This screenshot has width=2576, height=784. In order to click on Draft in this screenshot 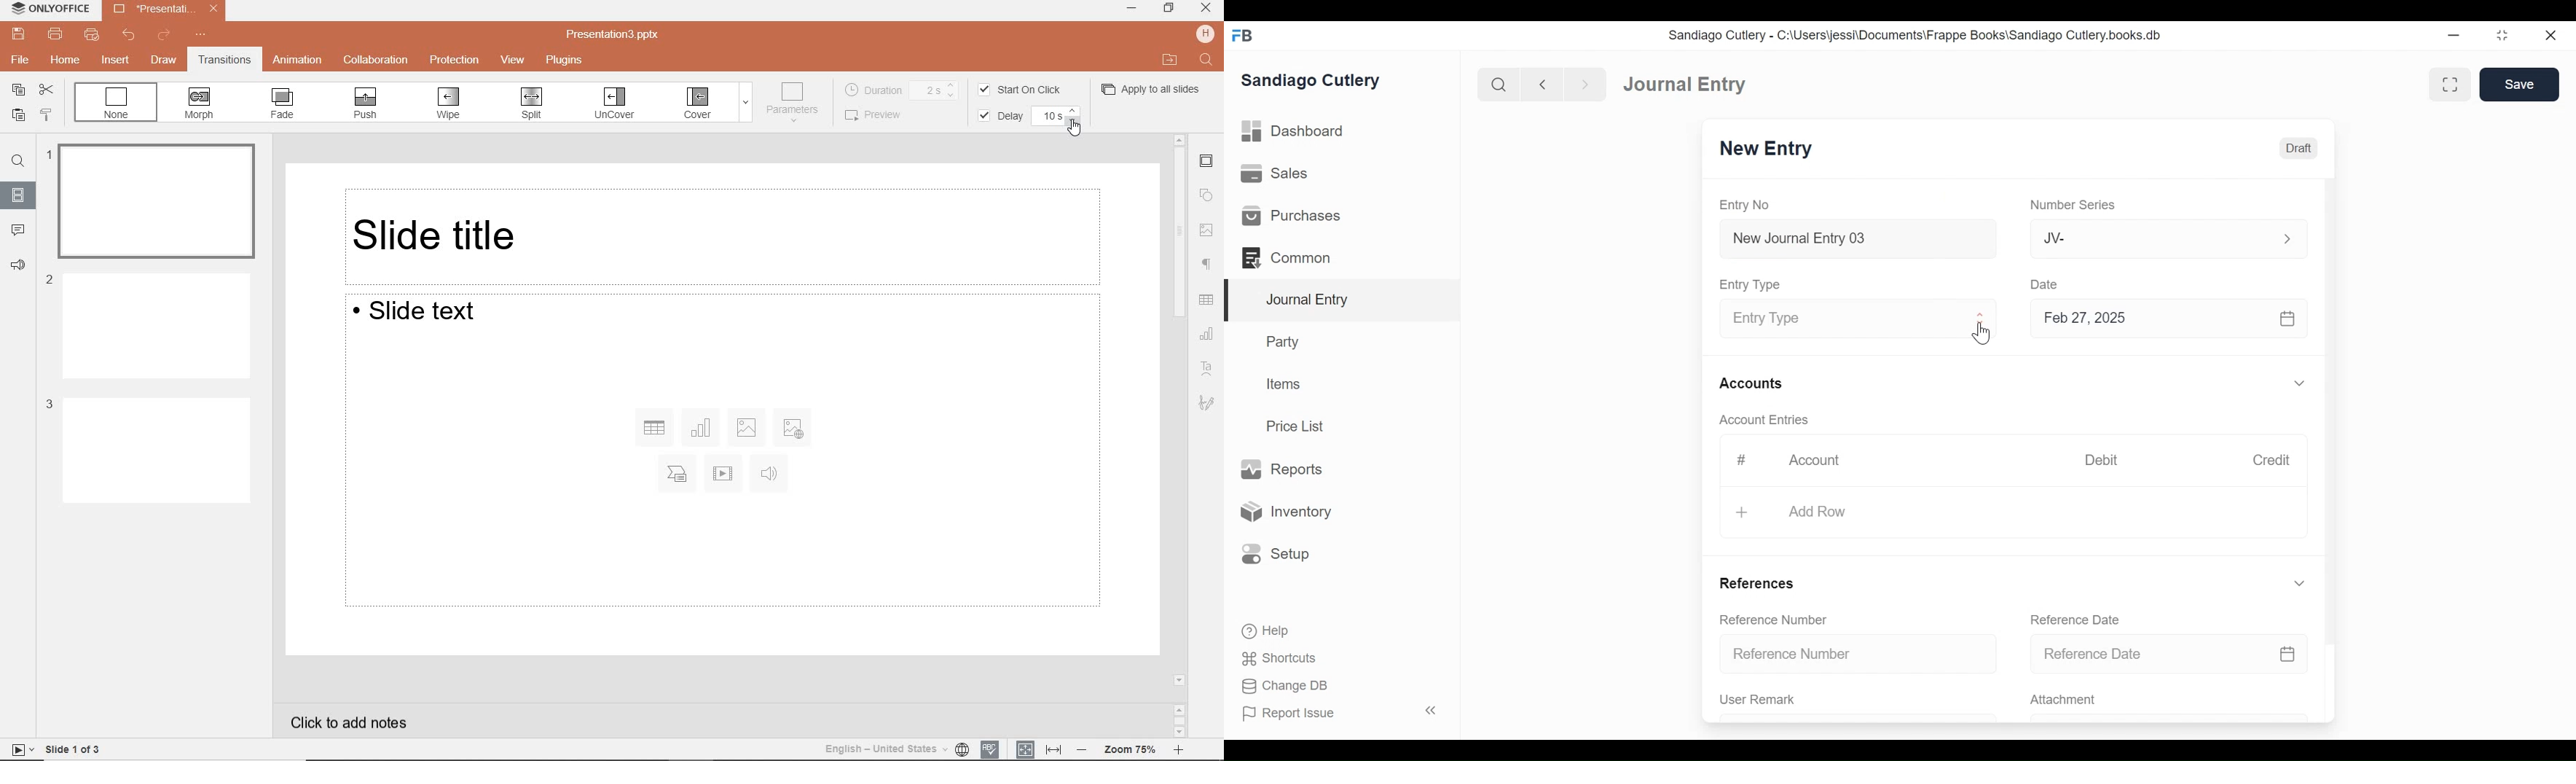, I will do `click(2297, 149)`.